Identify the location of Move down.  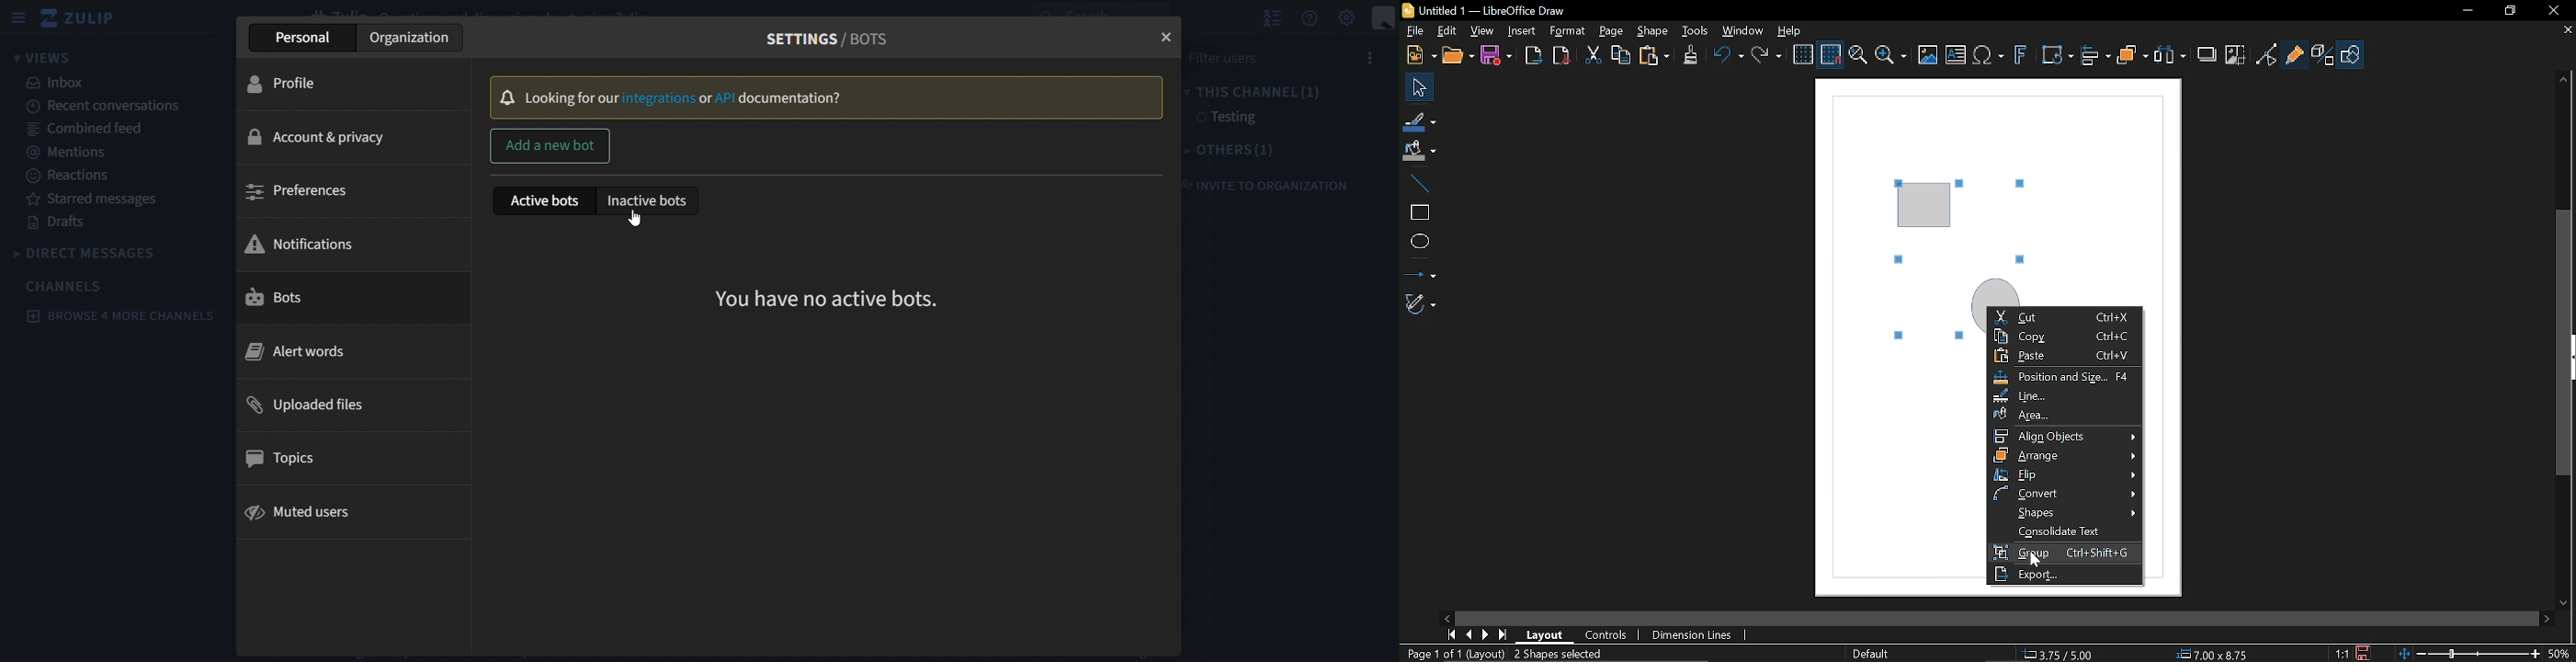
(2564, 604).